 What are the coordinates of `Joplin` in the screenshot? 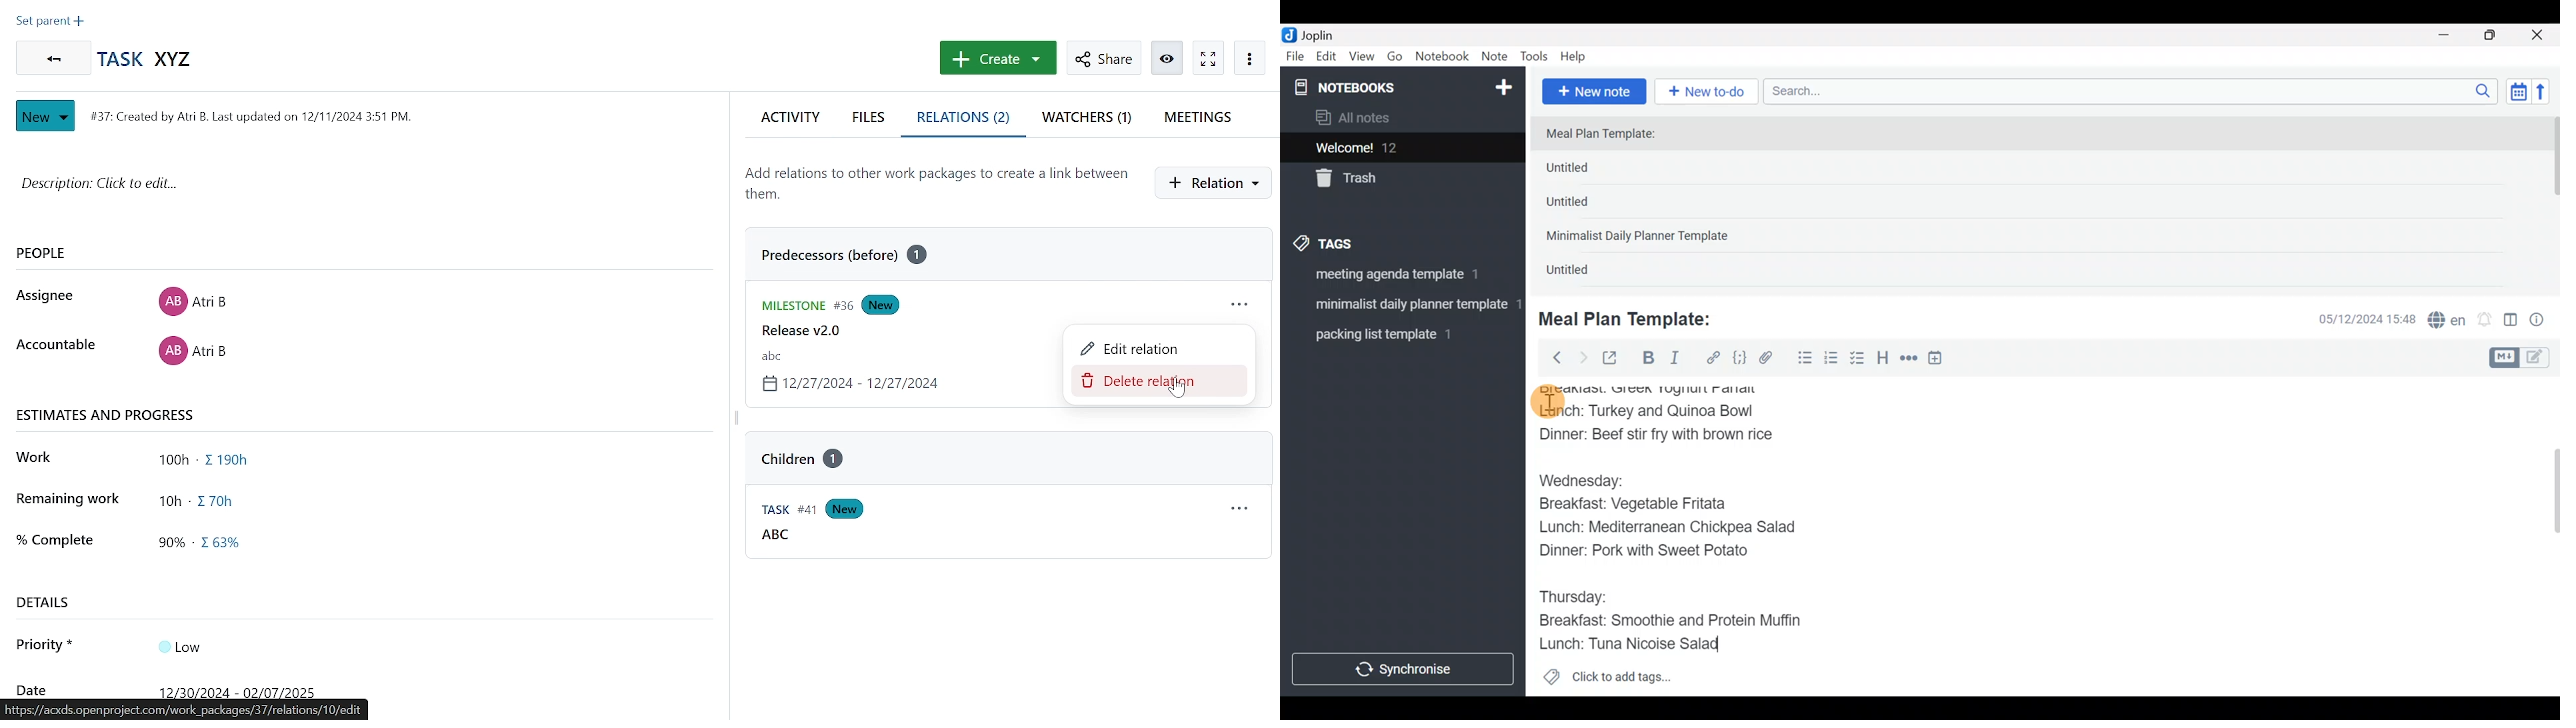 It's located at (1326, 33).